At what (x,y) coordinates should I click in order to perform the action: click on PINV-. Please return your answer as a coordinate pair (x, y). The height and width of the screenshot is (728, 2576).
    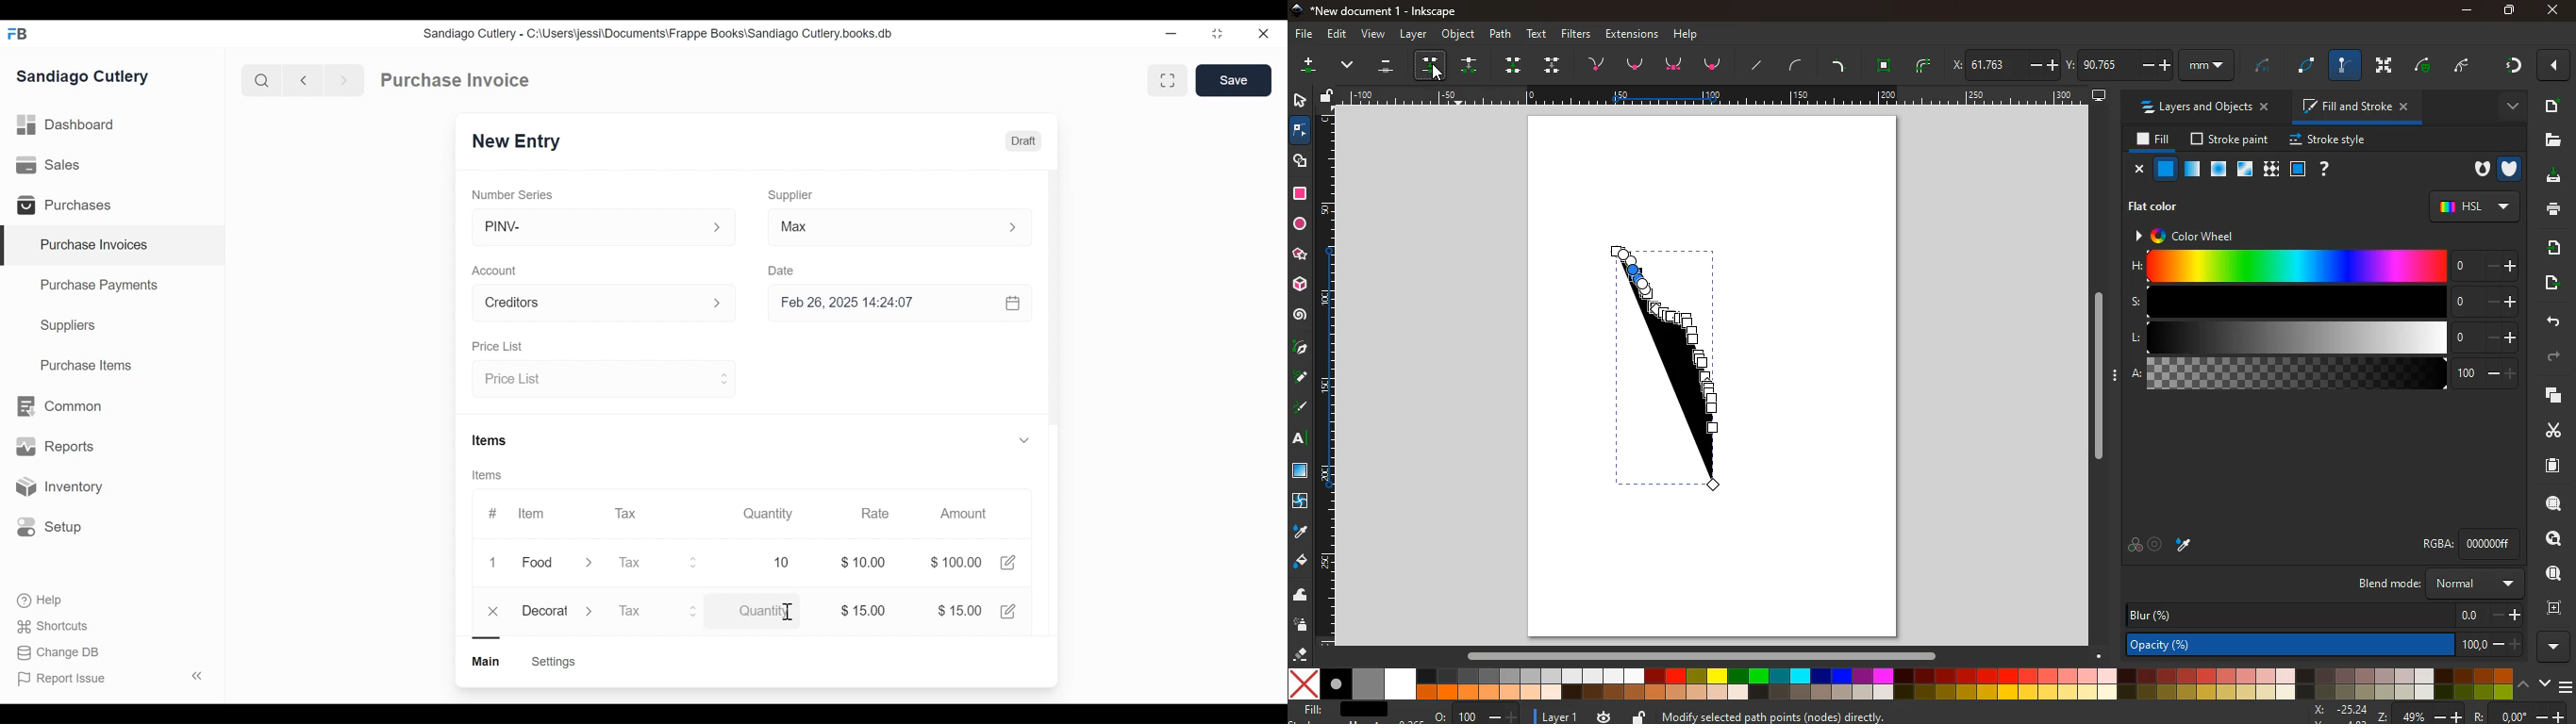
    Looking at the image, I should click on (588, 227).